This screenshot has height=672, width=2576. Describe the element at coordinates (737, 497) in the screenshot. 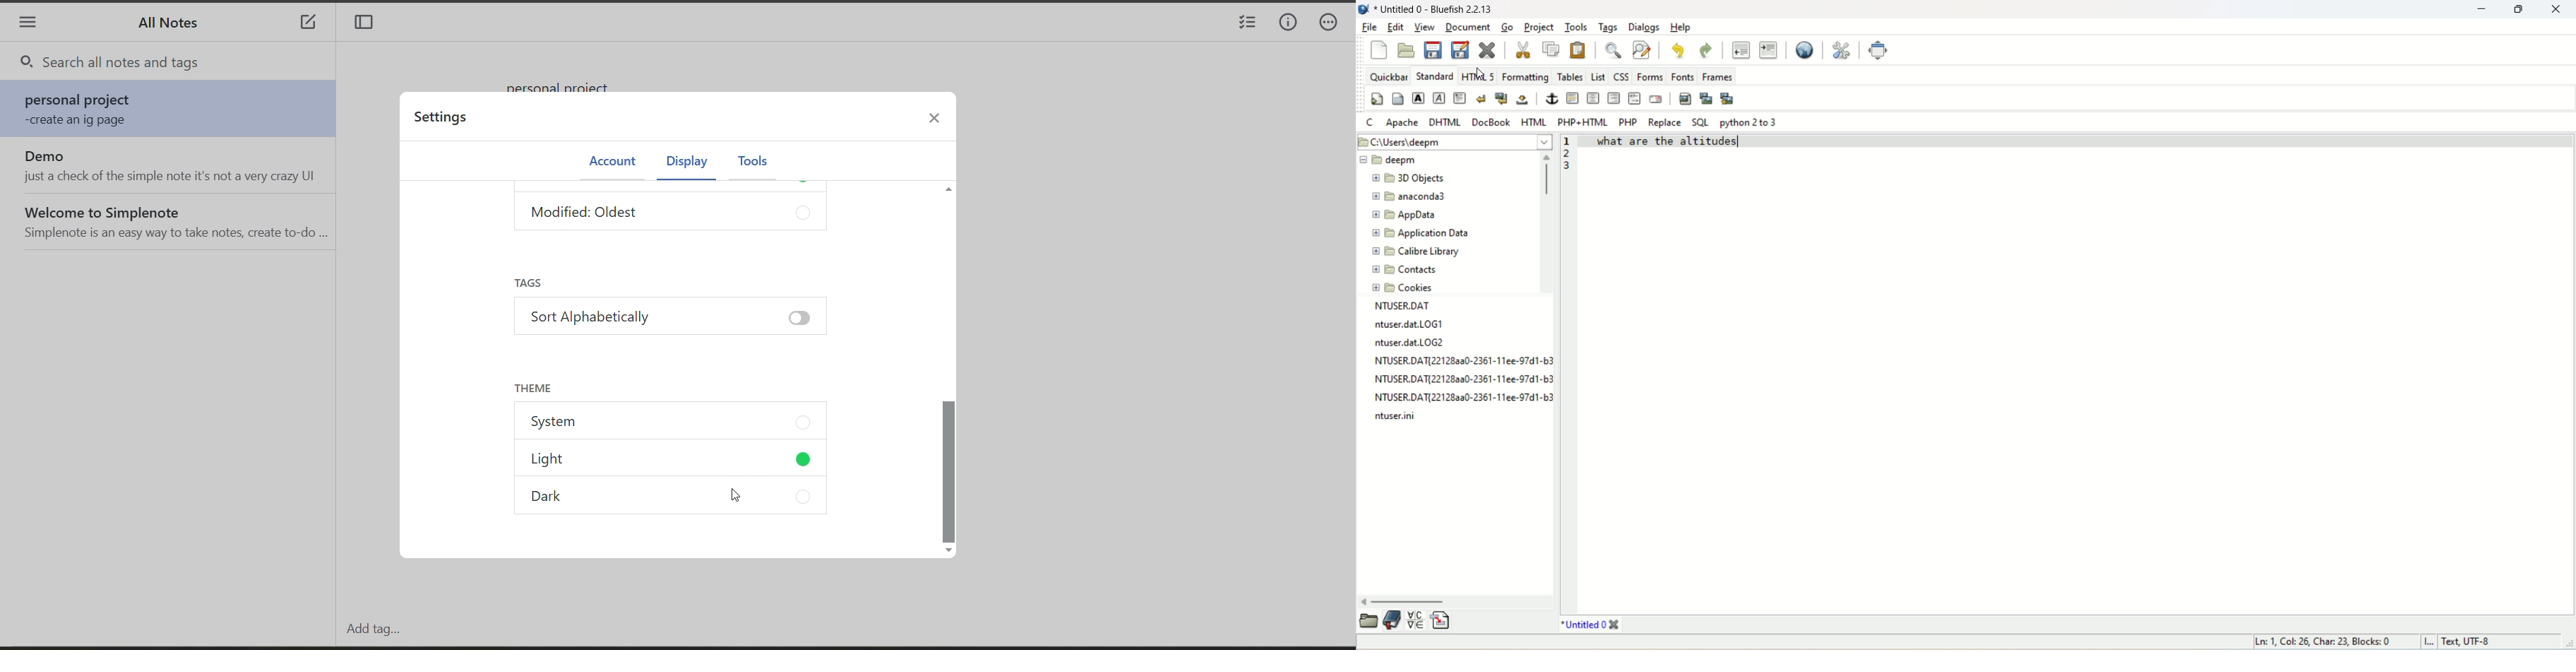

I see `cursor` at that location.